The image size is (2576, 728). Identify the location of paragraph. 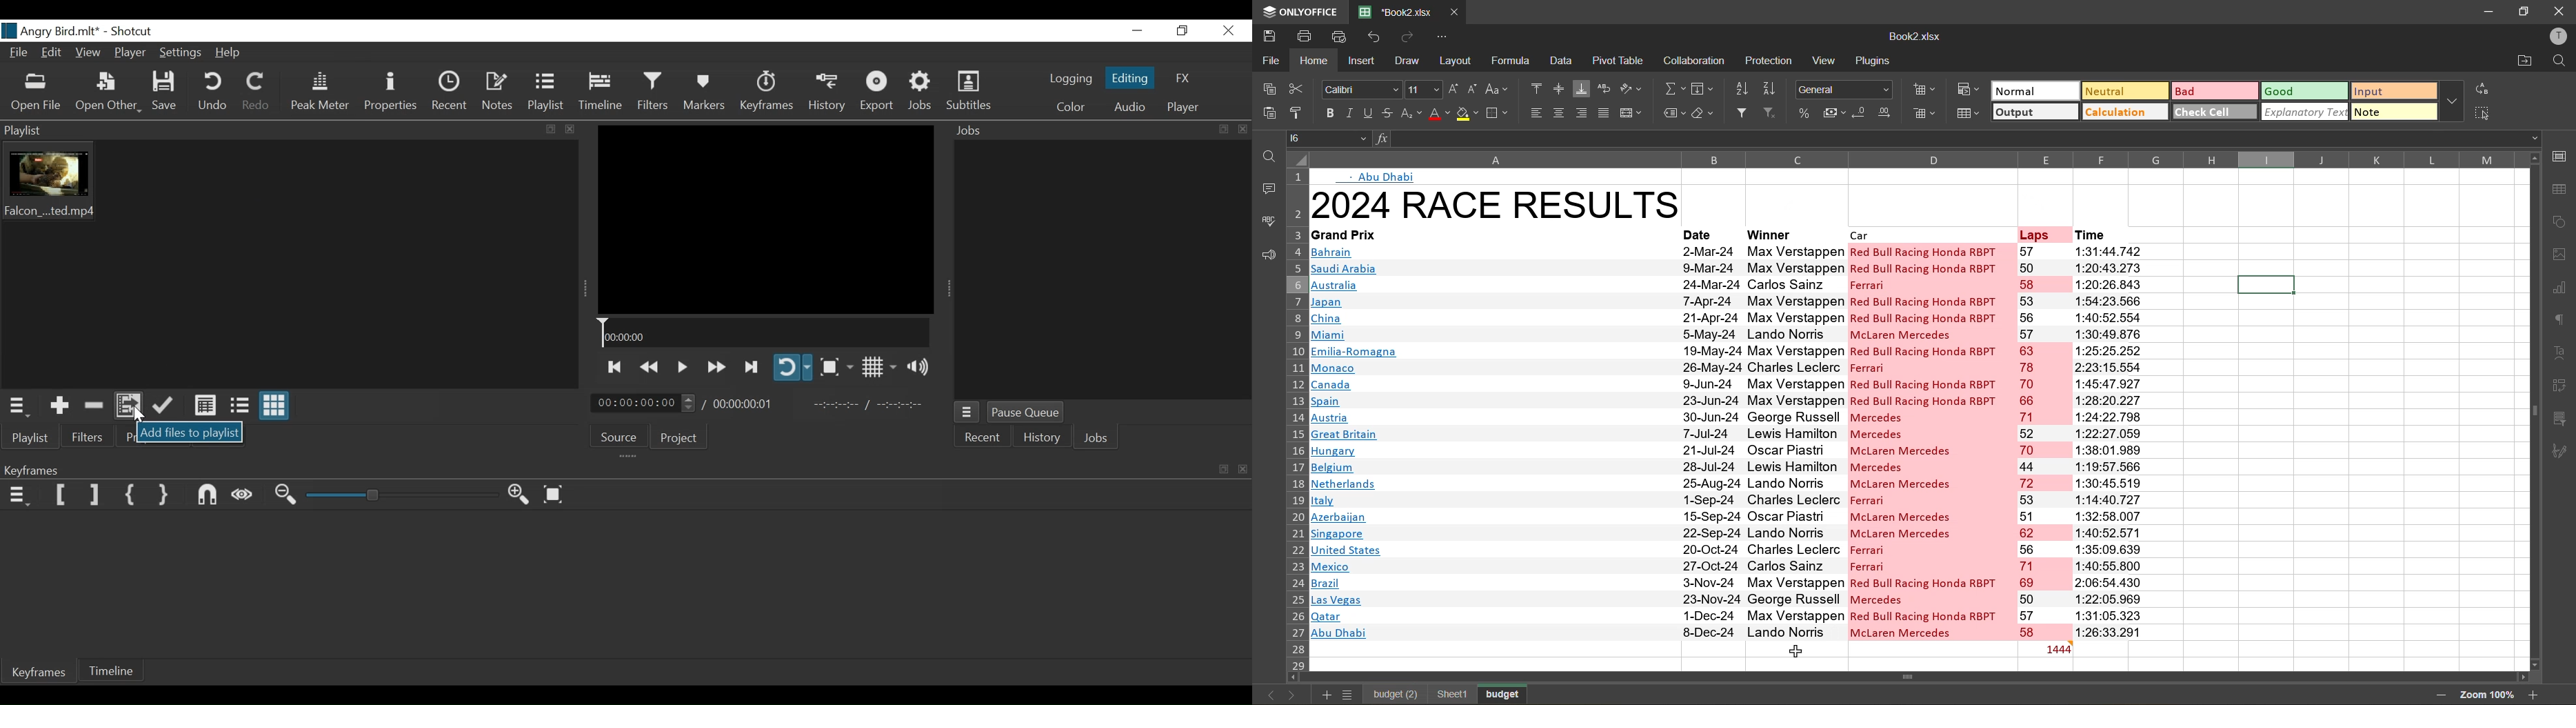
(2561, 319).